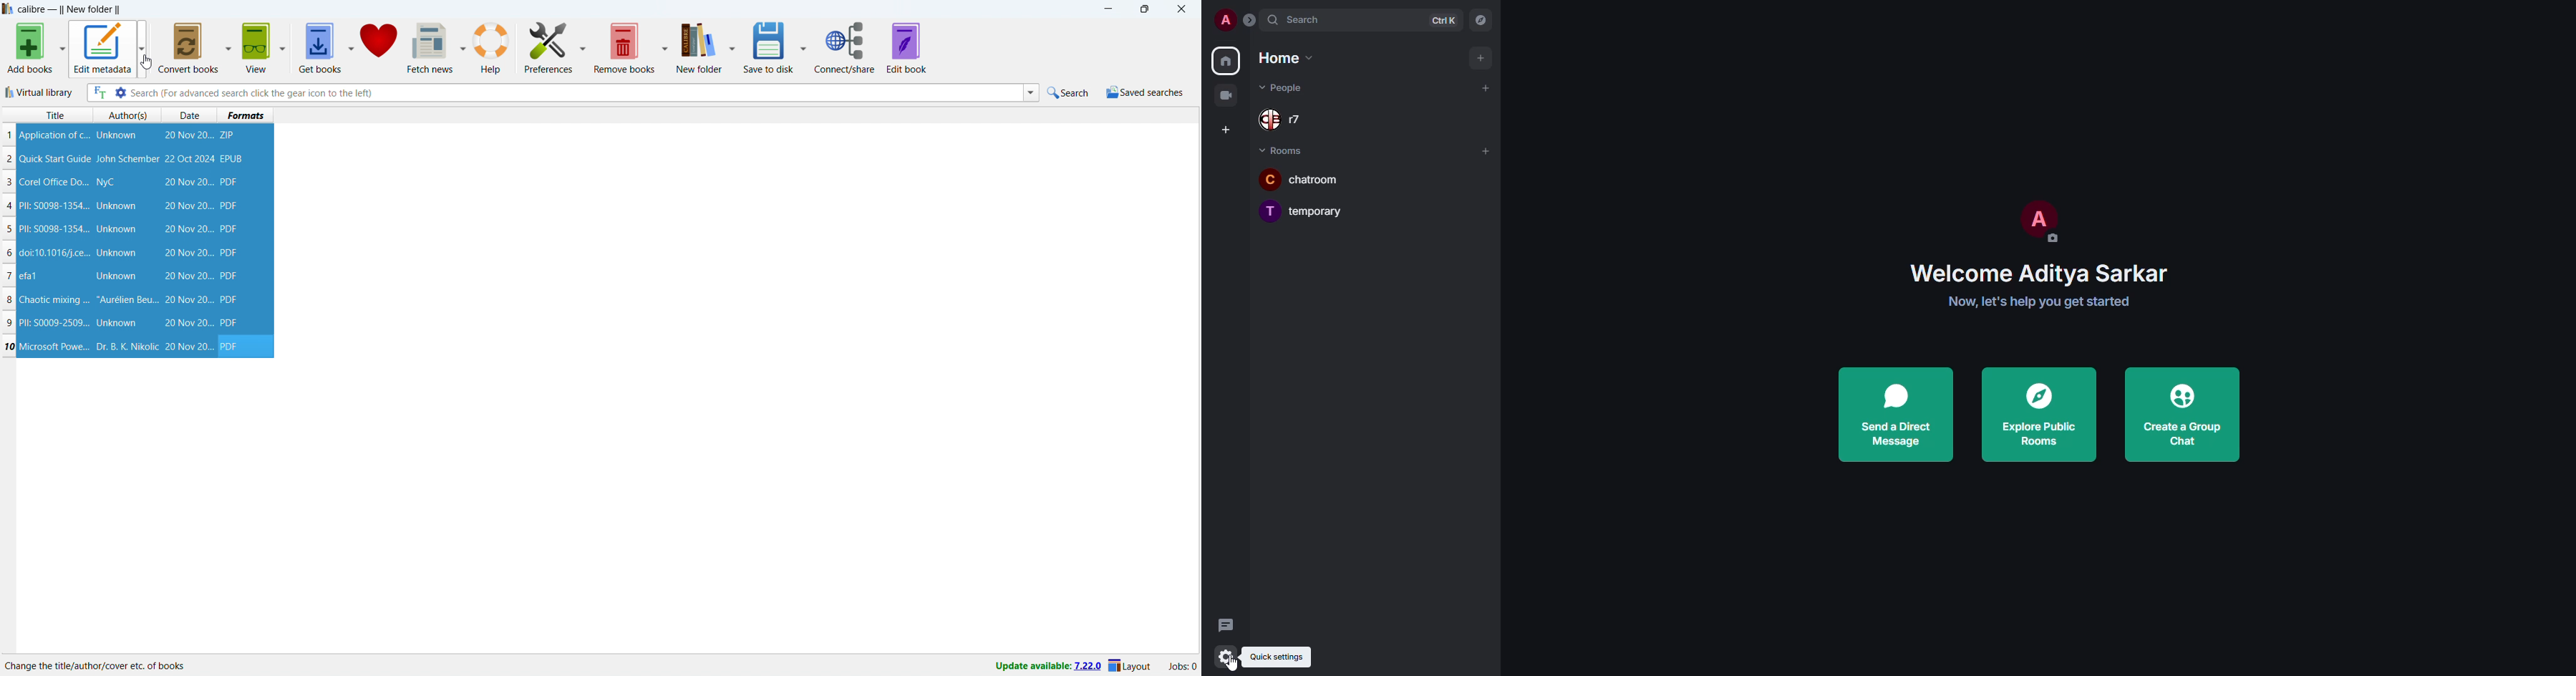 The height and width of the screenshot is (700, 2576). I want to click on EPUB, so click(233, 158).